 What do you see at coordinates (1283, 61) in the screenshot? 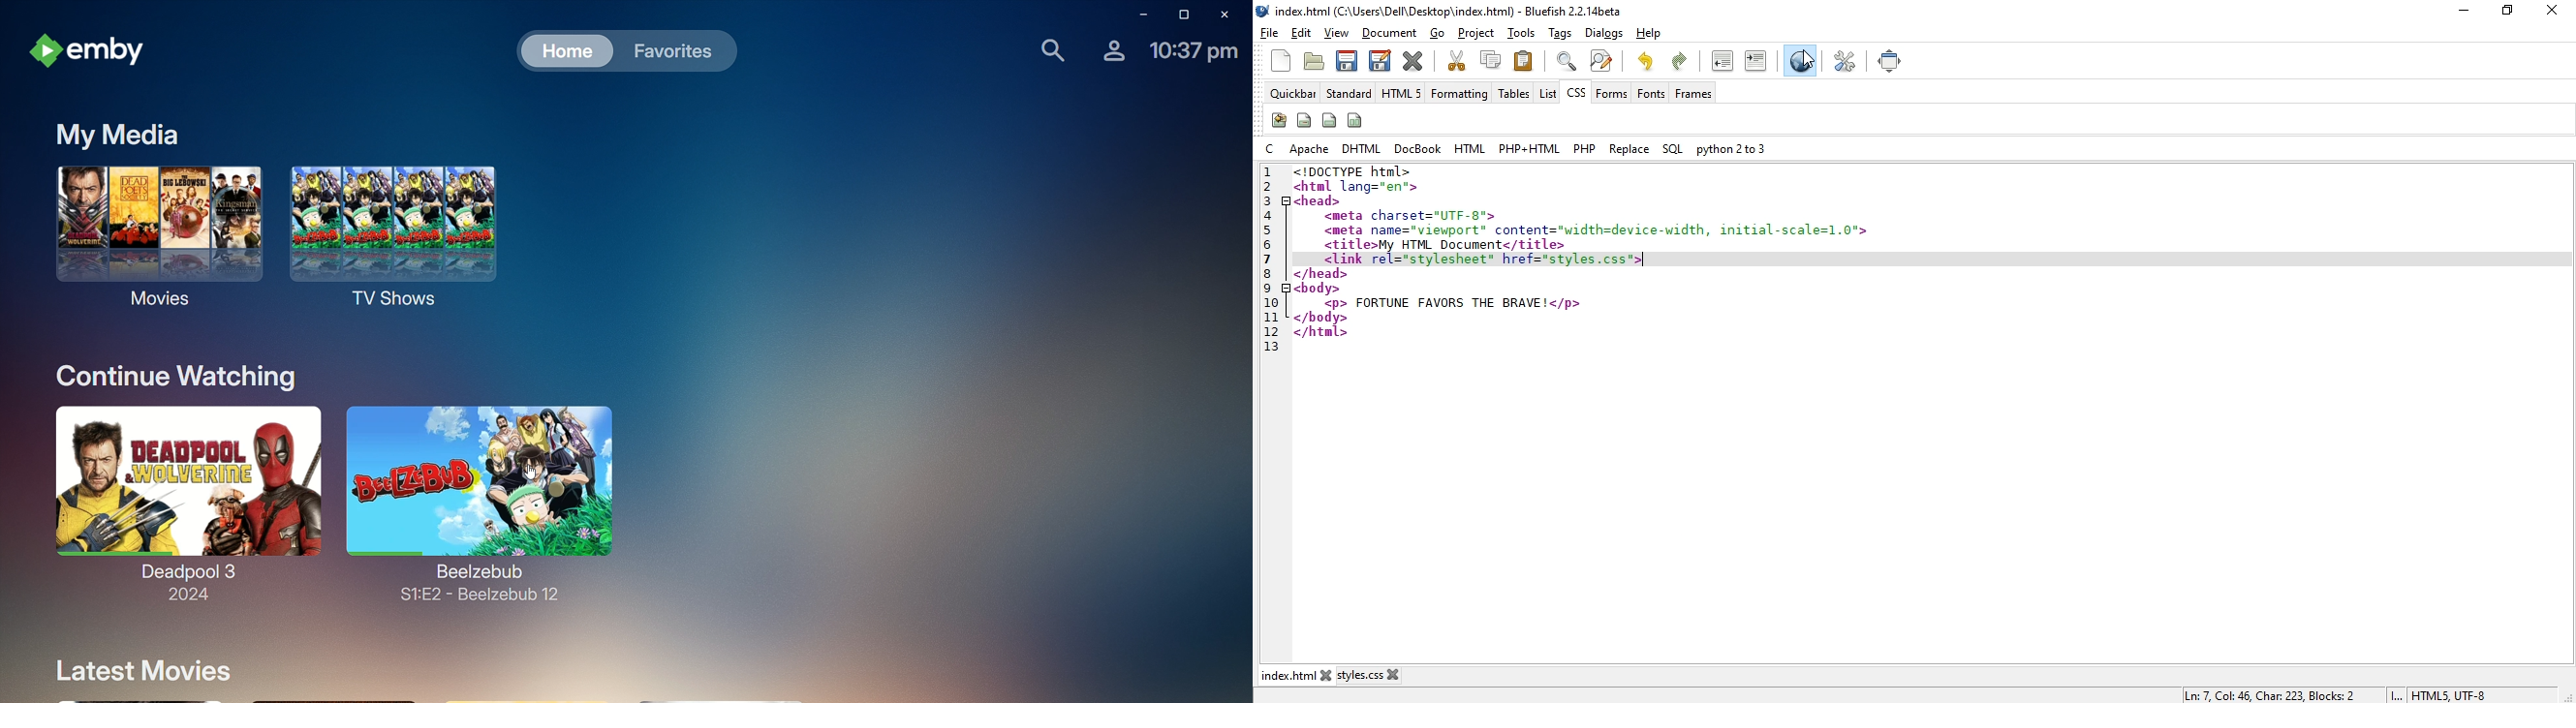
I see `new file` at bounding box center [1283, 61].